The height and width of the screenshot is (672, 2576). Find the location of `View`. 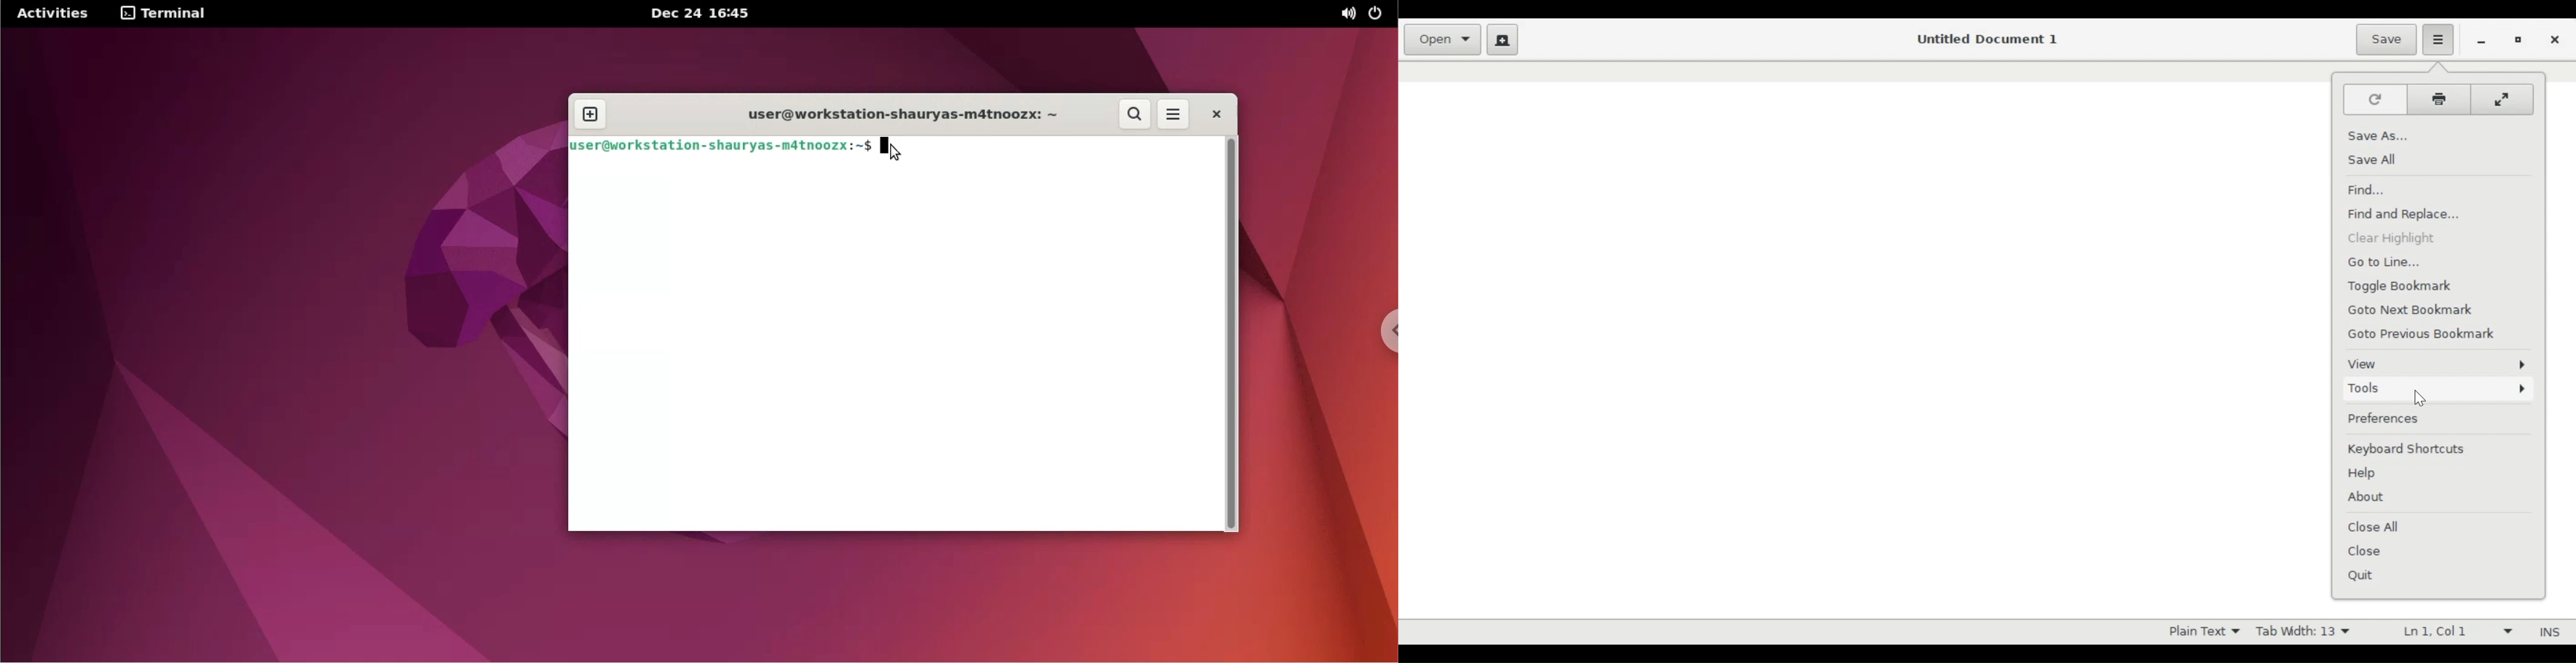

View is located at coordinates (2435, 363).